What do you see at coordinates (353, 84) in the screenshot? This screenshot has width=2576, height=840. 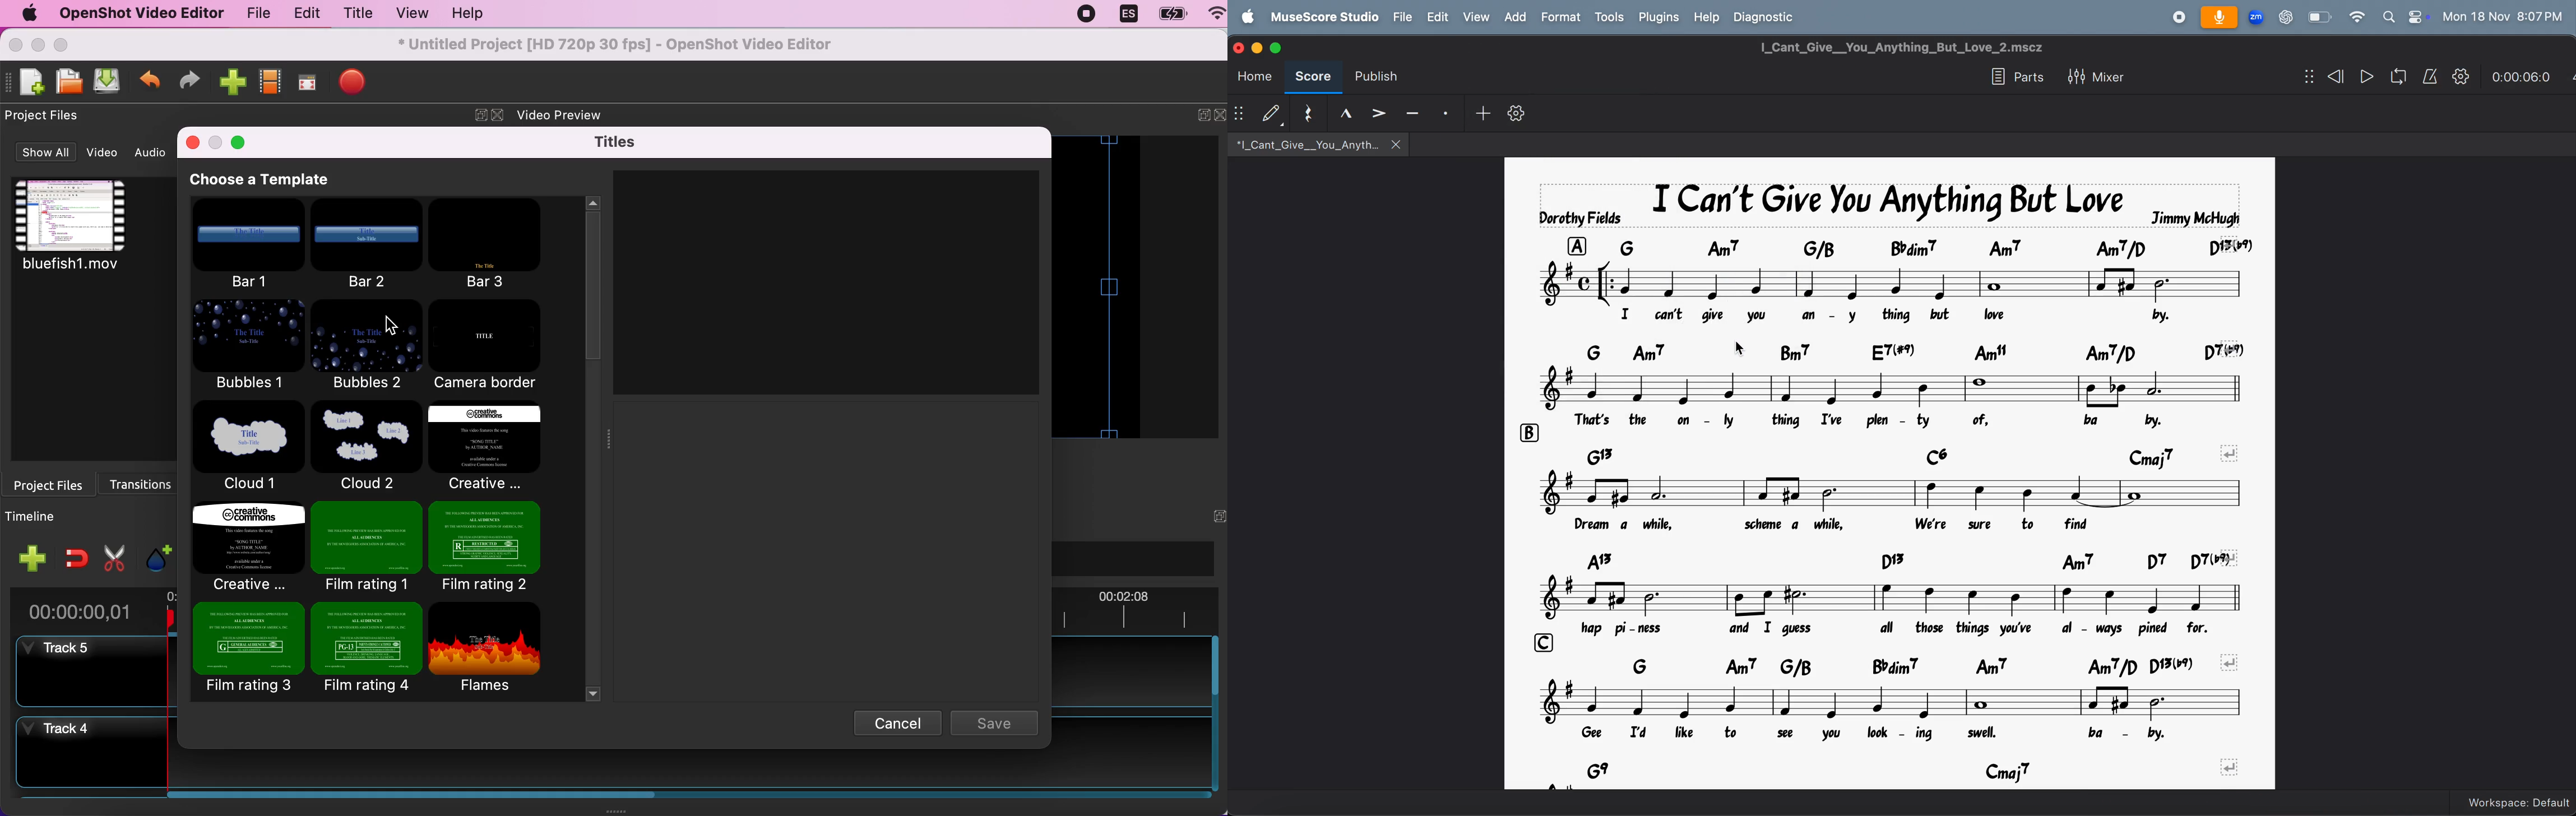 I see `export video` at bounding box center [353, 84].